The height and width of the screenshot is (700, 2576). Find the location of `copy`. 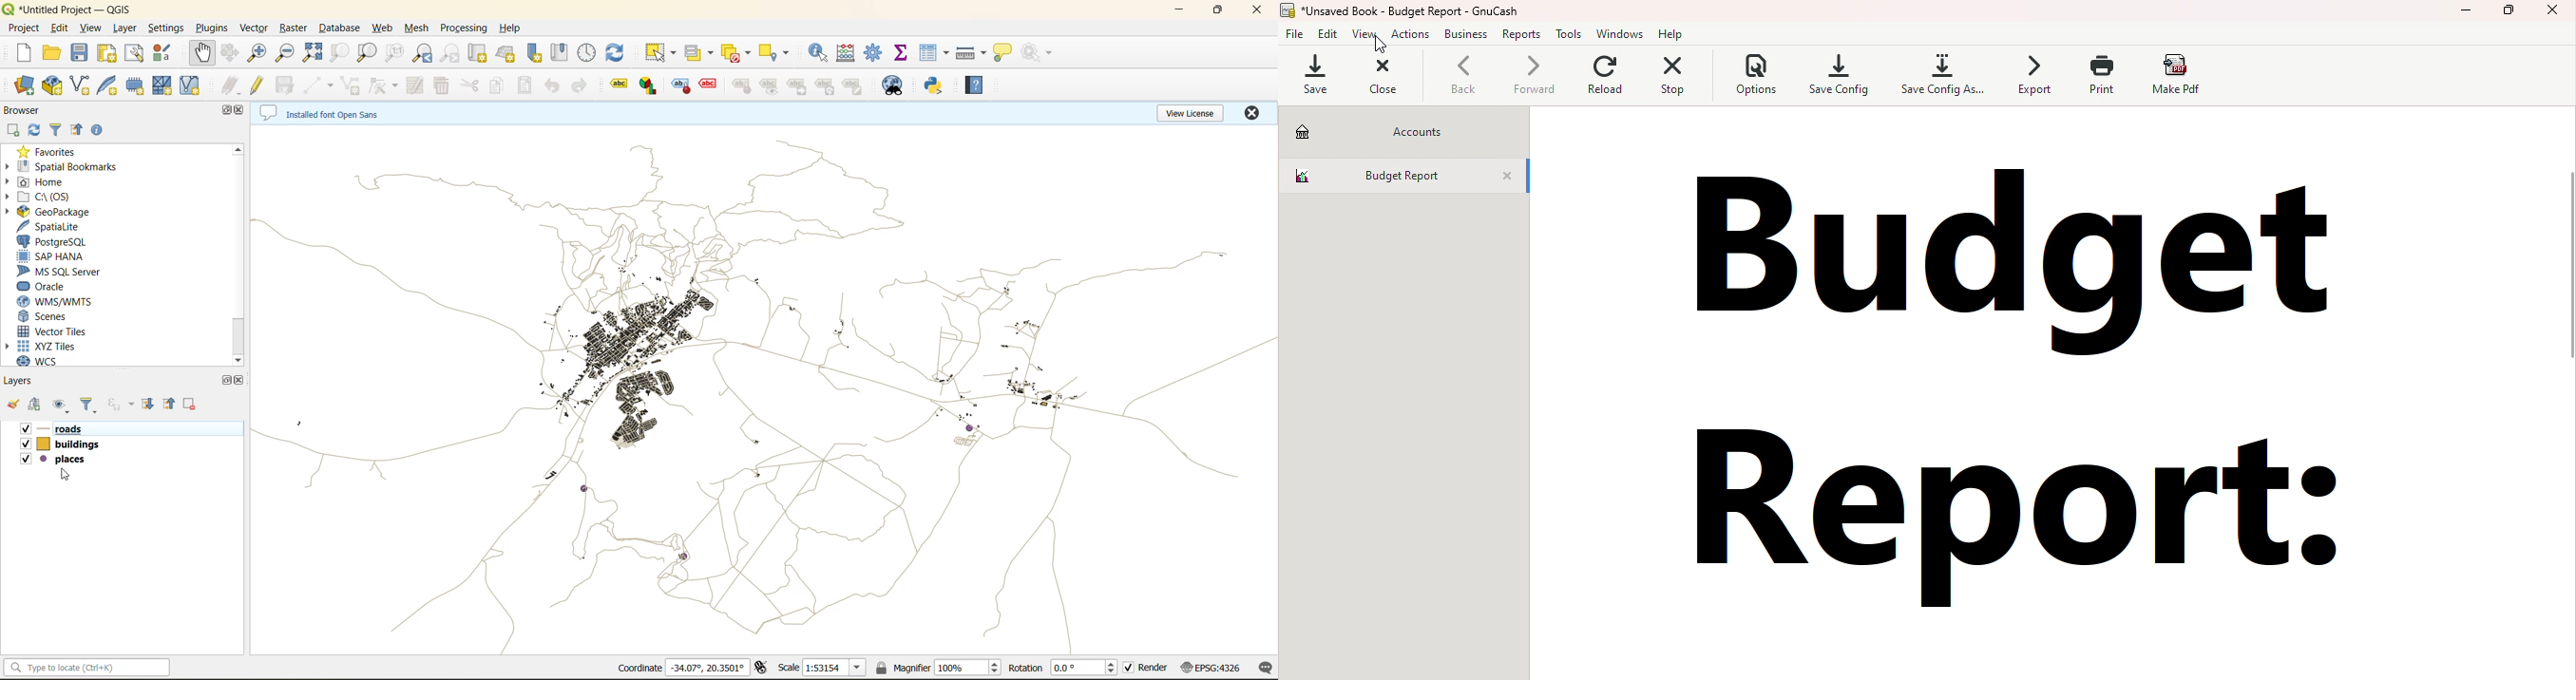

copy is located at coordinates (502, 85).